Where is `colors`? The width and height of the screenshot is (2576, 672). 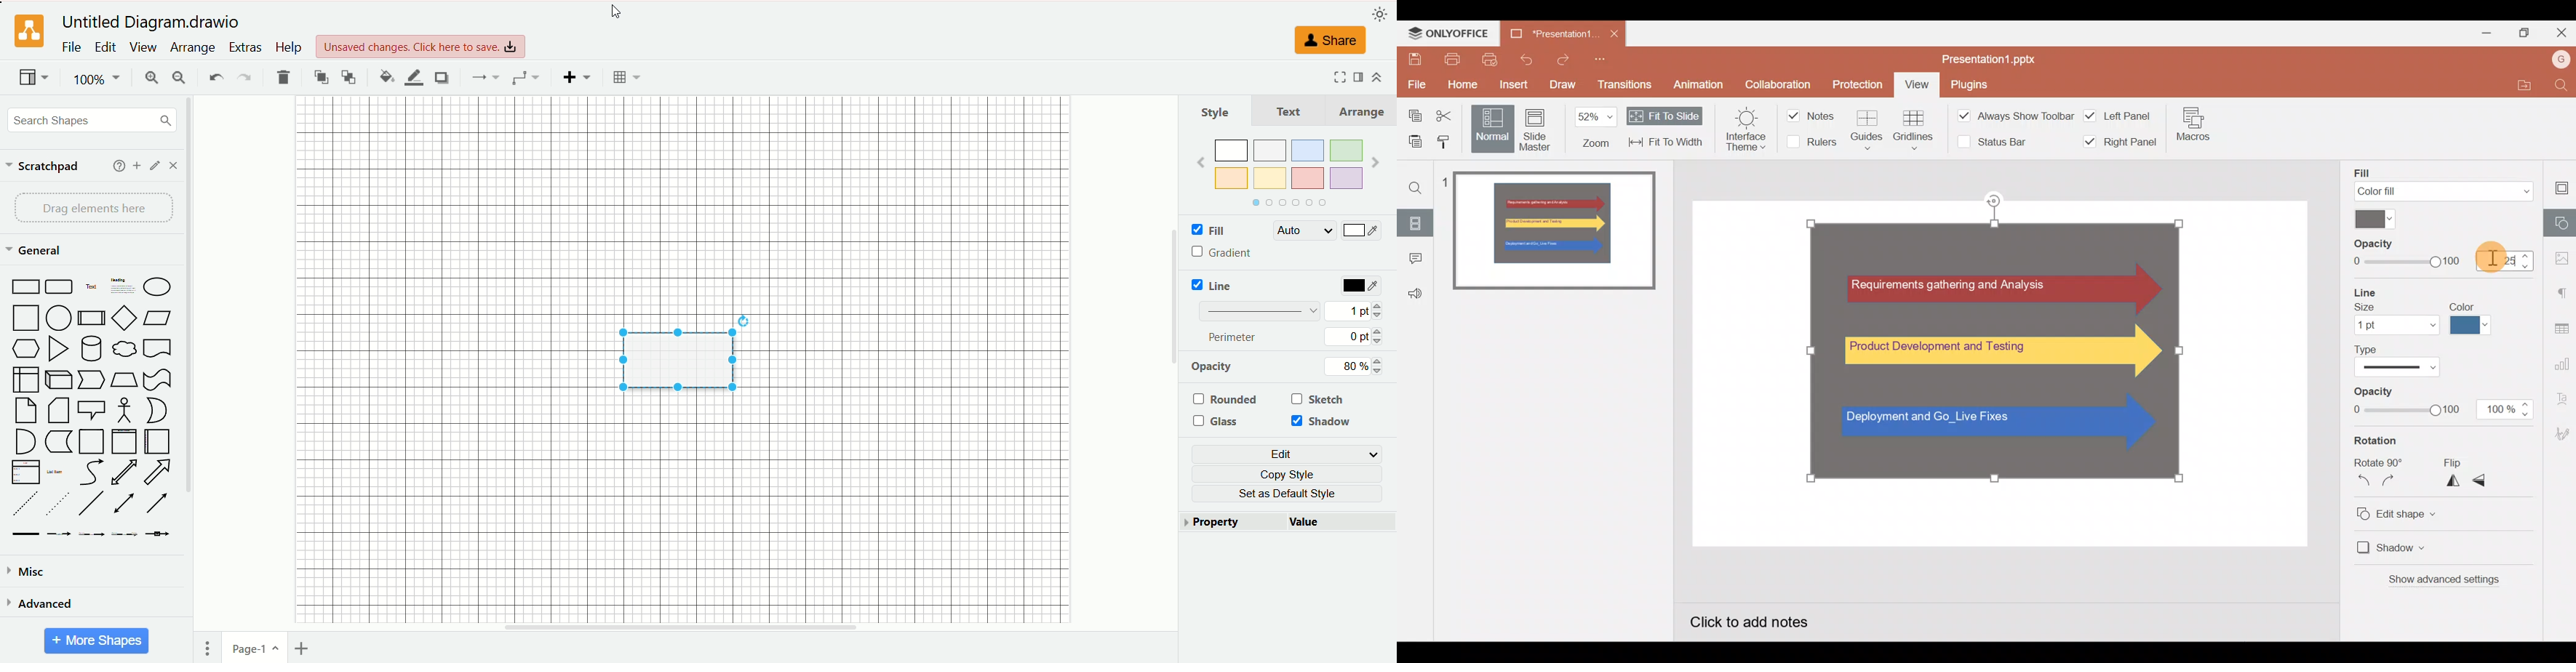 colors is located at coordinates (1288, 161).